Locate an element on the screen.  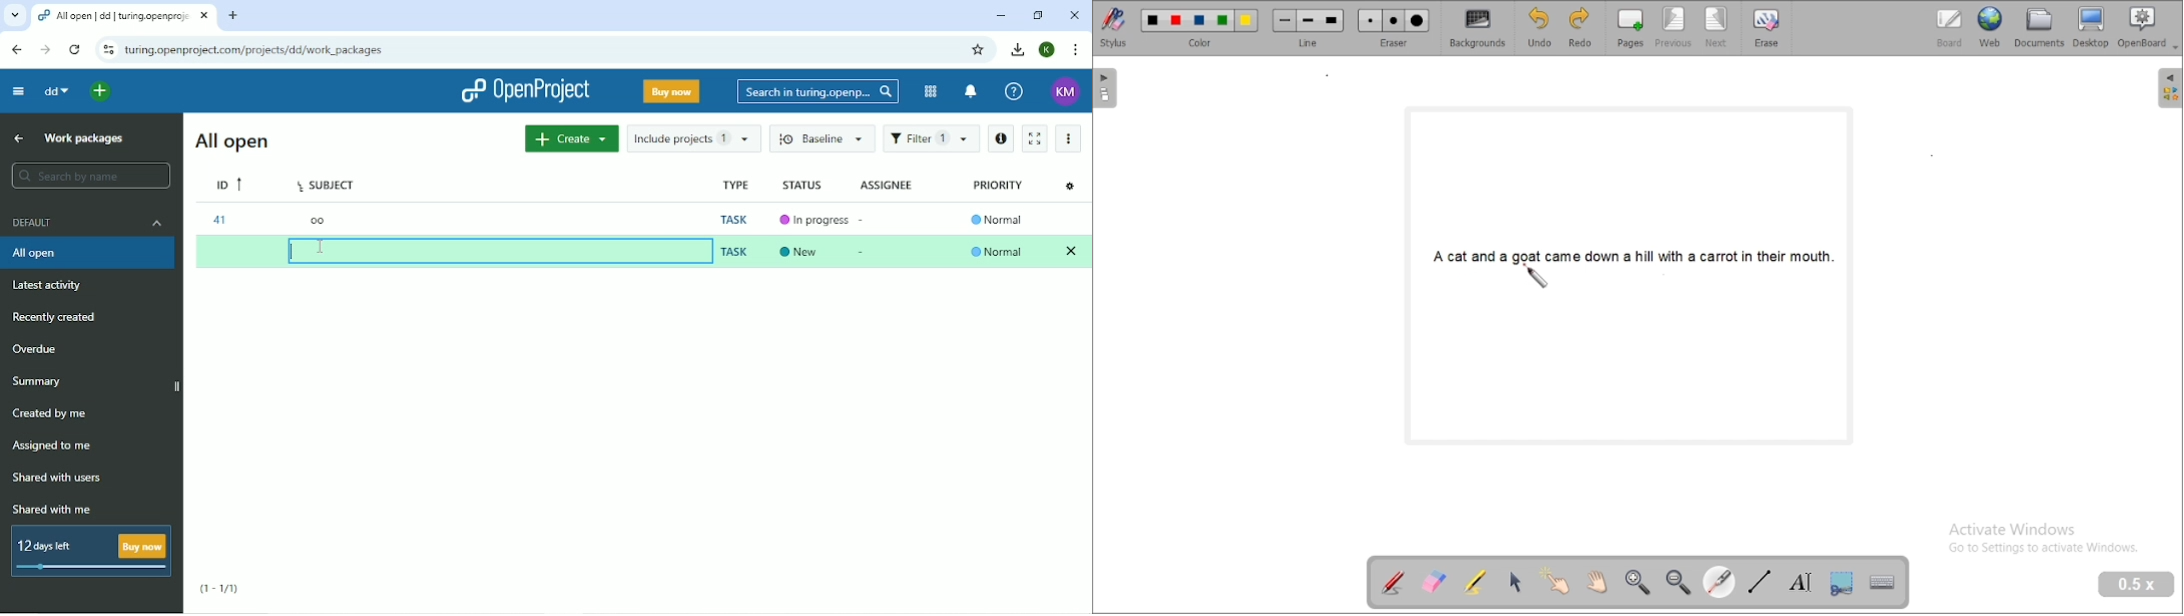
document is located at coordinates (2040, 27).